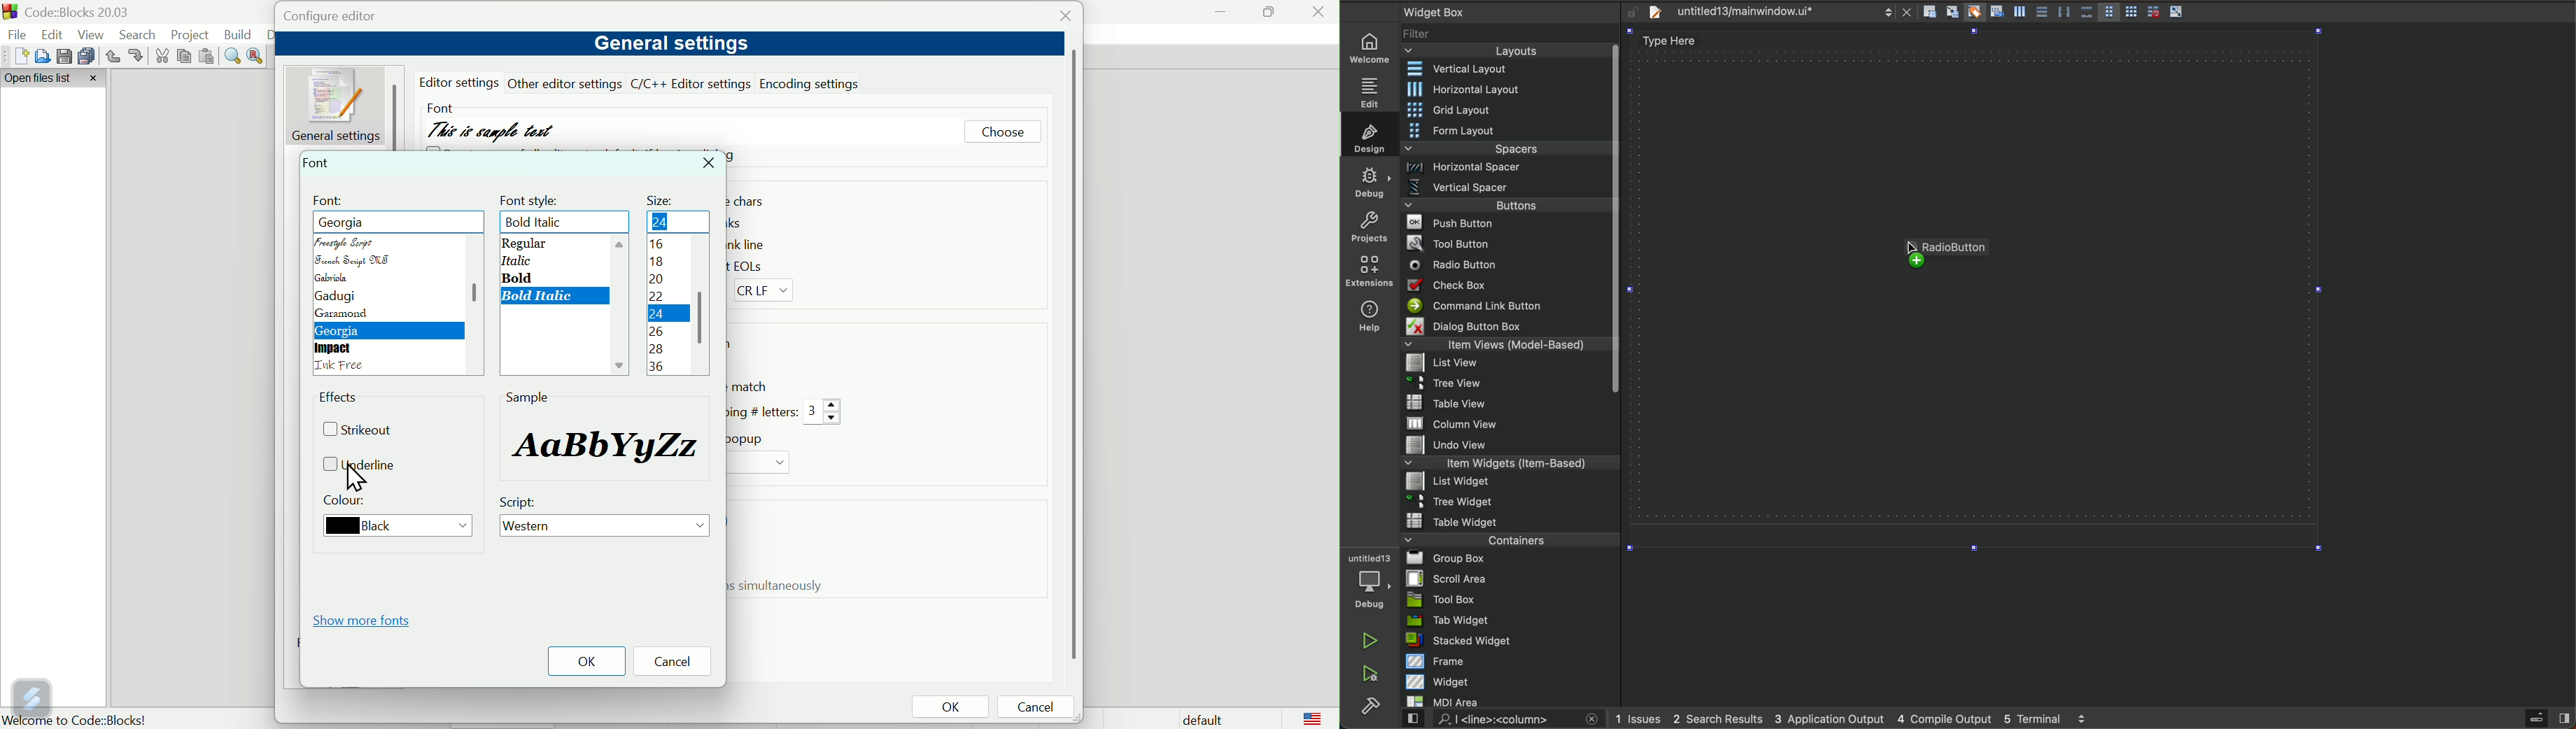  I want to click on bold, so click(521, 277).